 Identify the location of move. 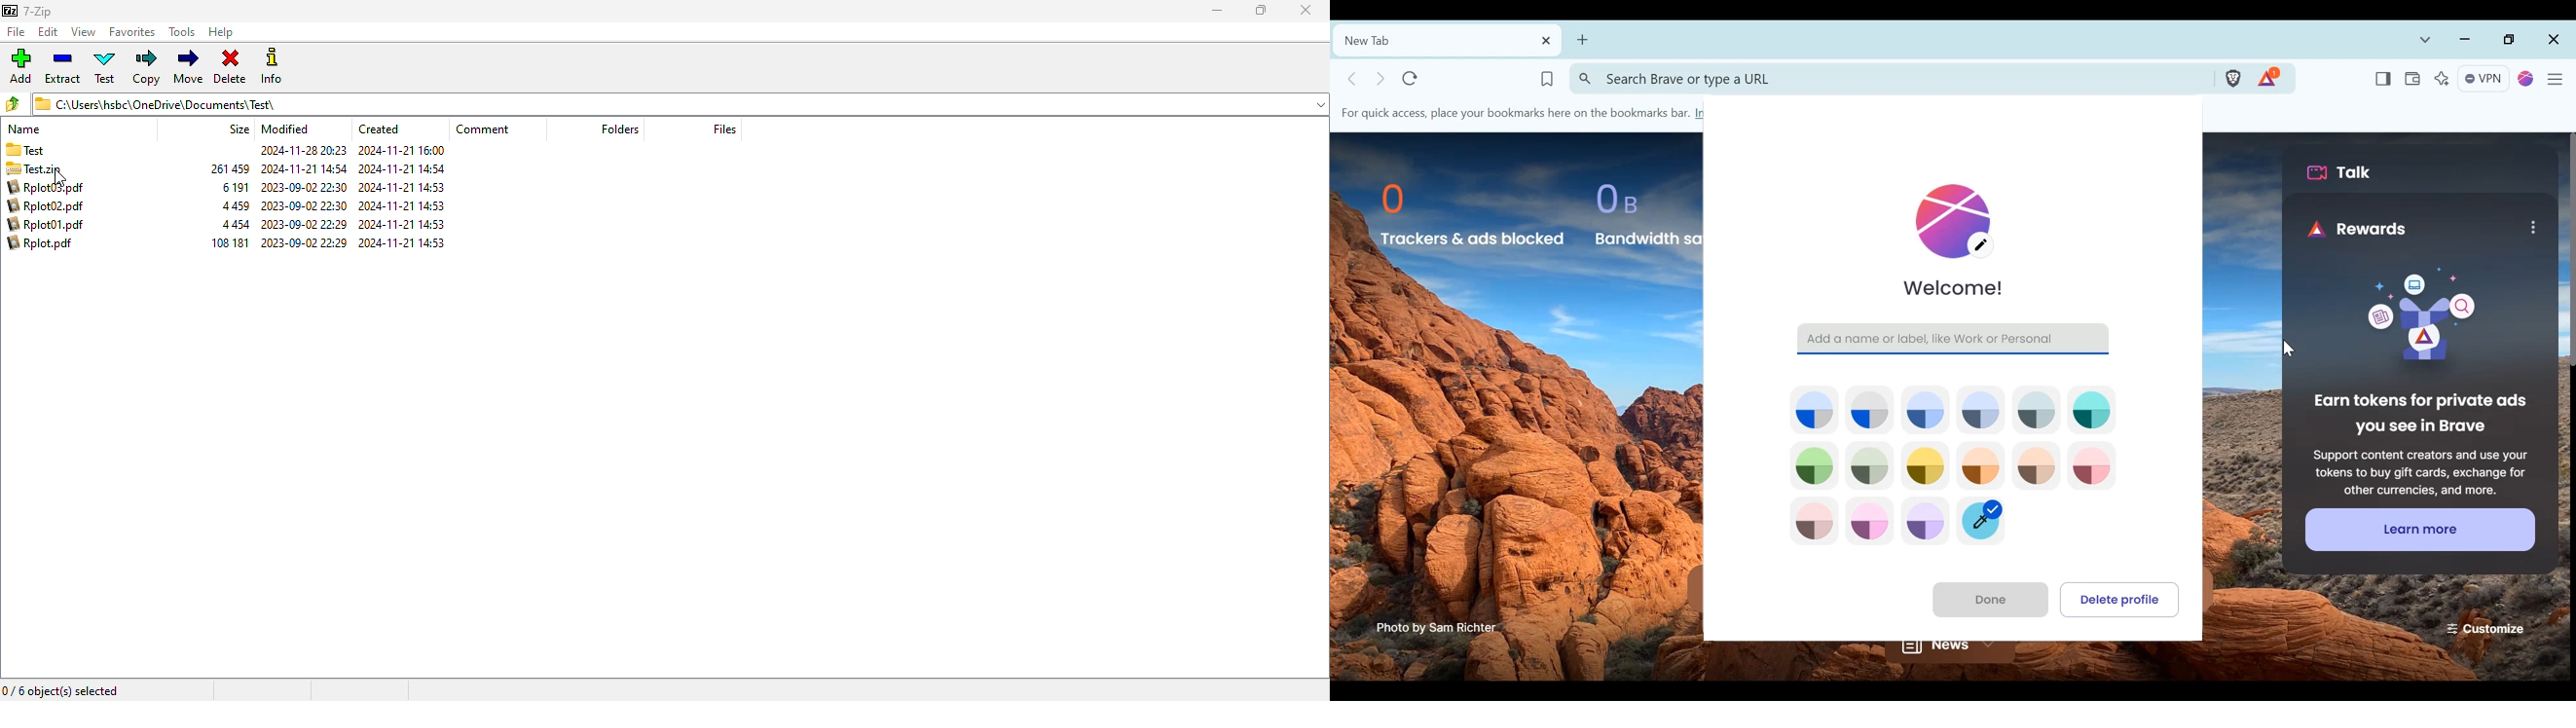
(189, 66).